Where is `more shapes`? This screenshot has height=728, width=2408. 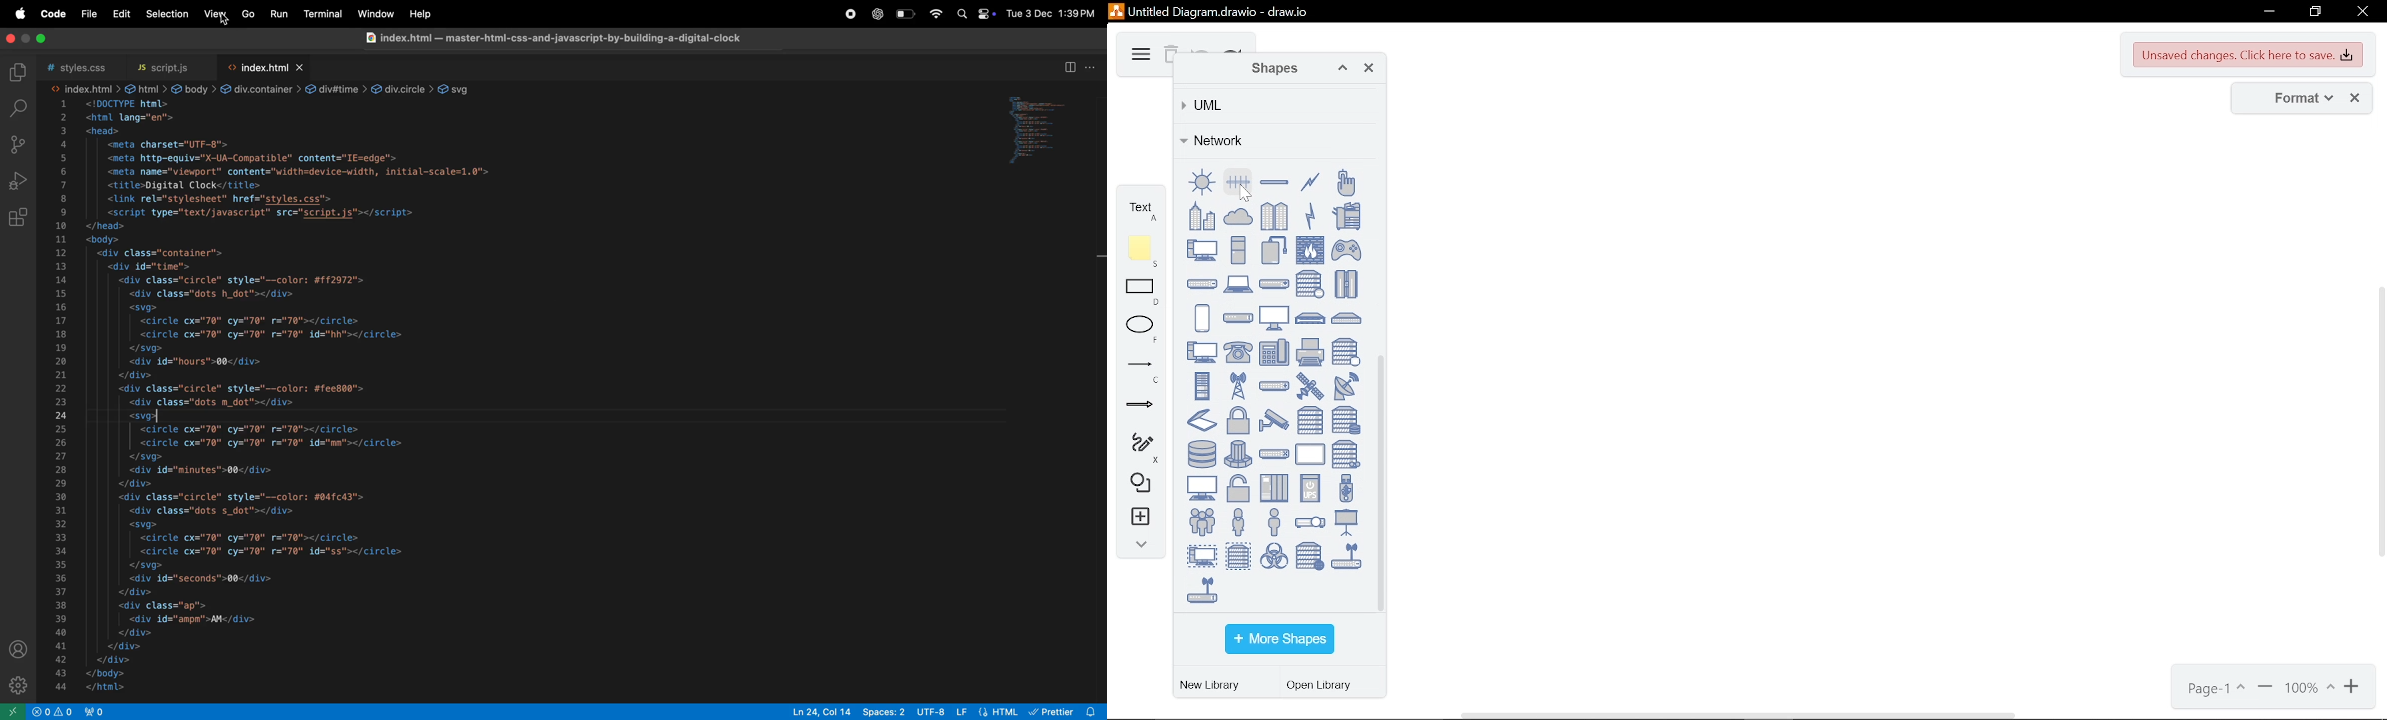
more shapes is located at coordinates (1279, 640).